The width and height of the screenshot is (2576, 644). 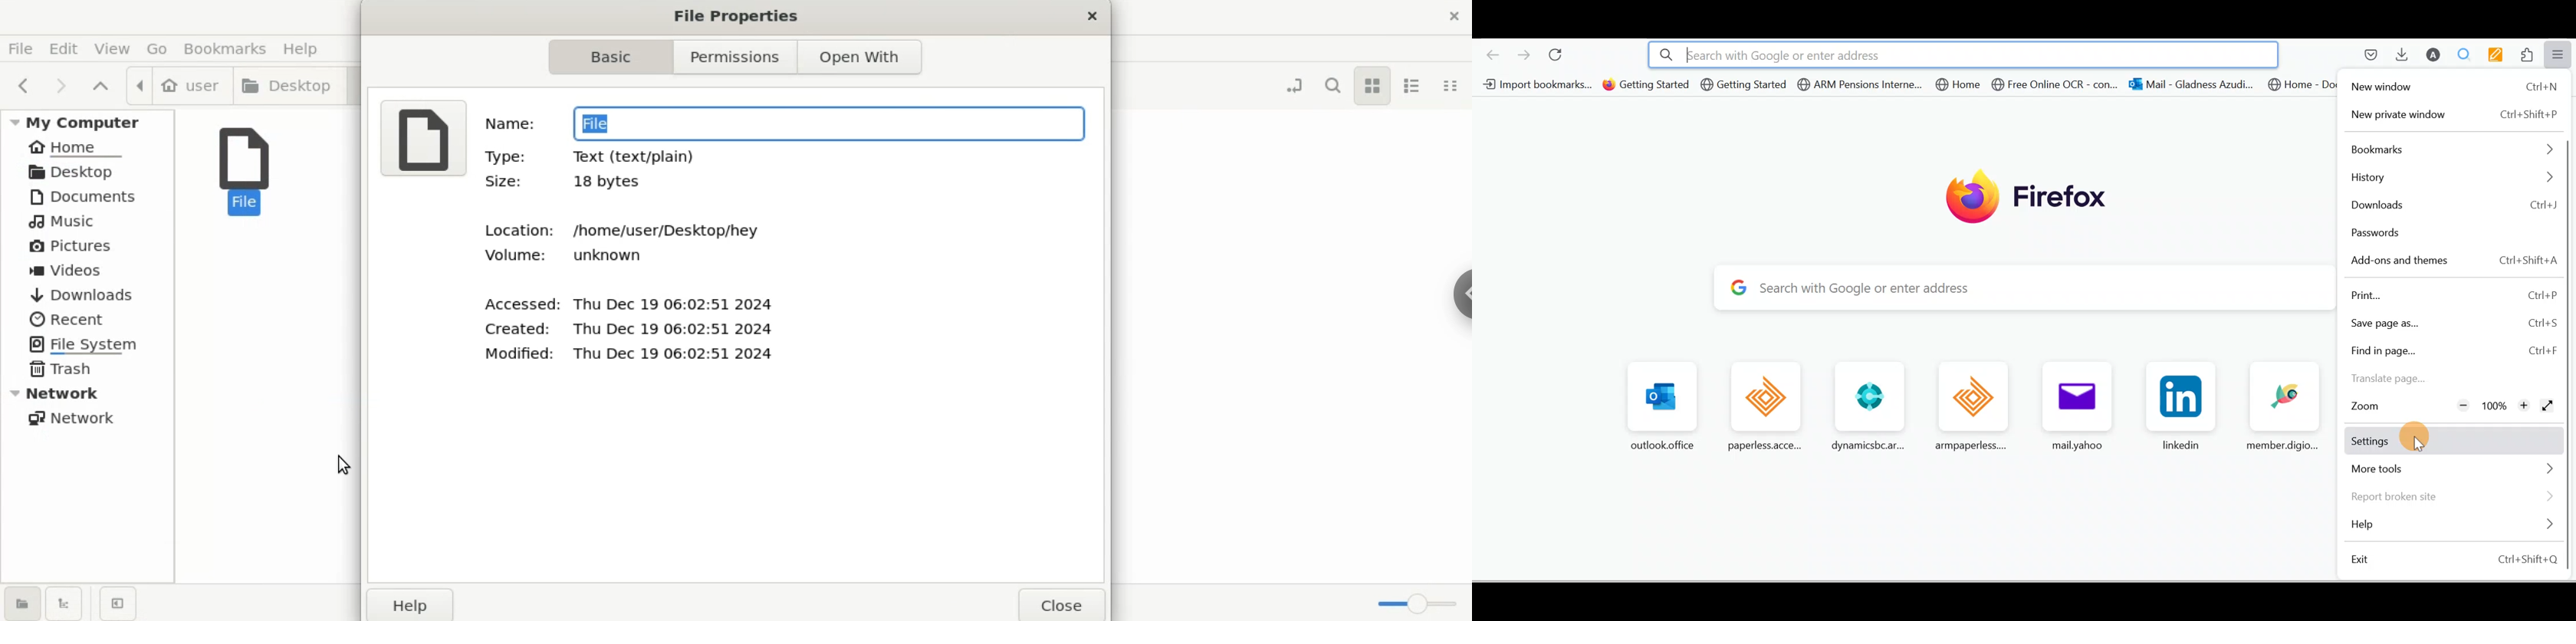 What do you see at coordinates (2025, 198) in the screenshot?
I see `Firefox logo` at bounding box center [2025, 198].